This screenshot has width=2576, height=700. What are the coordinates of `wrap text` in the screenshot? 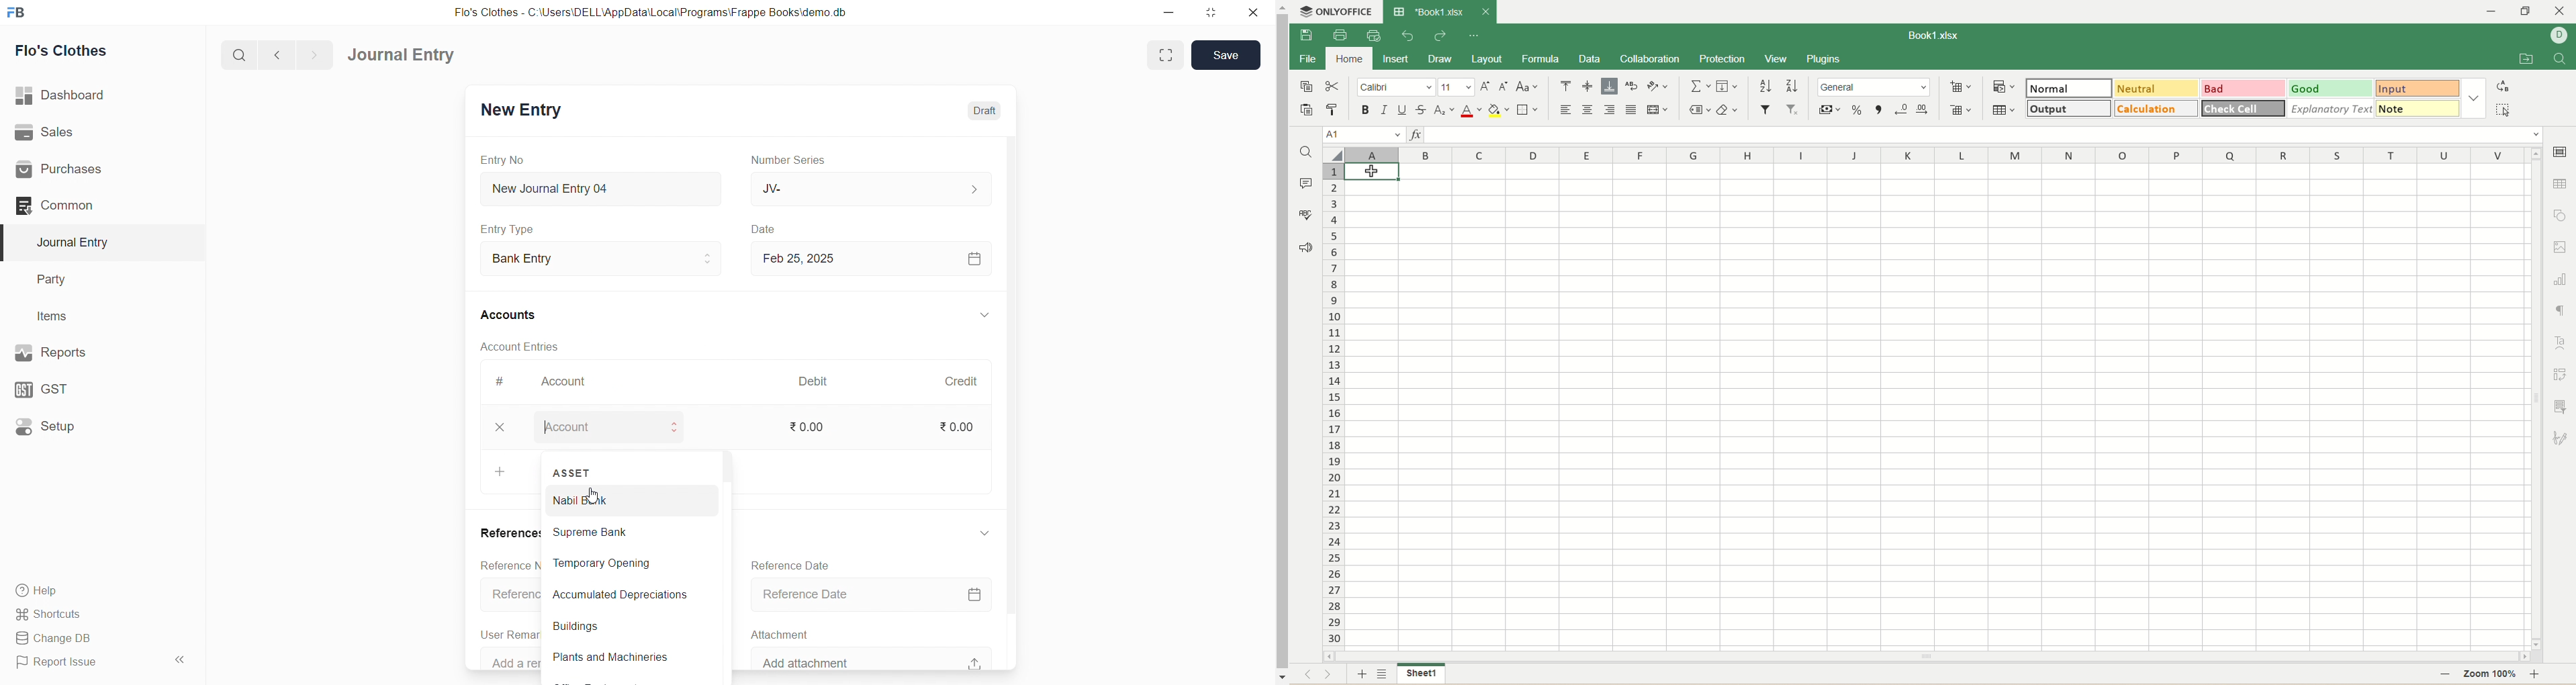 It's located at (1630, 86).